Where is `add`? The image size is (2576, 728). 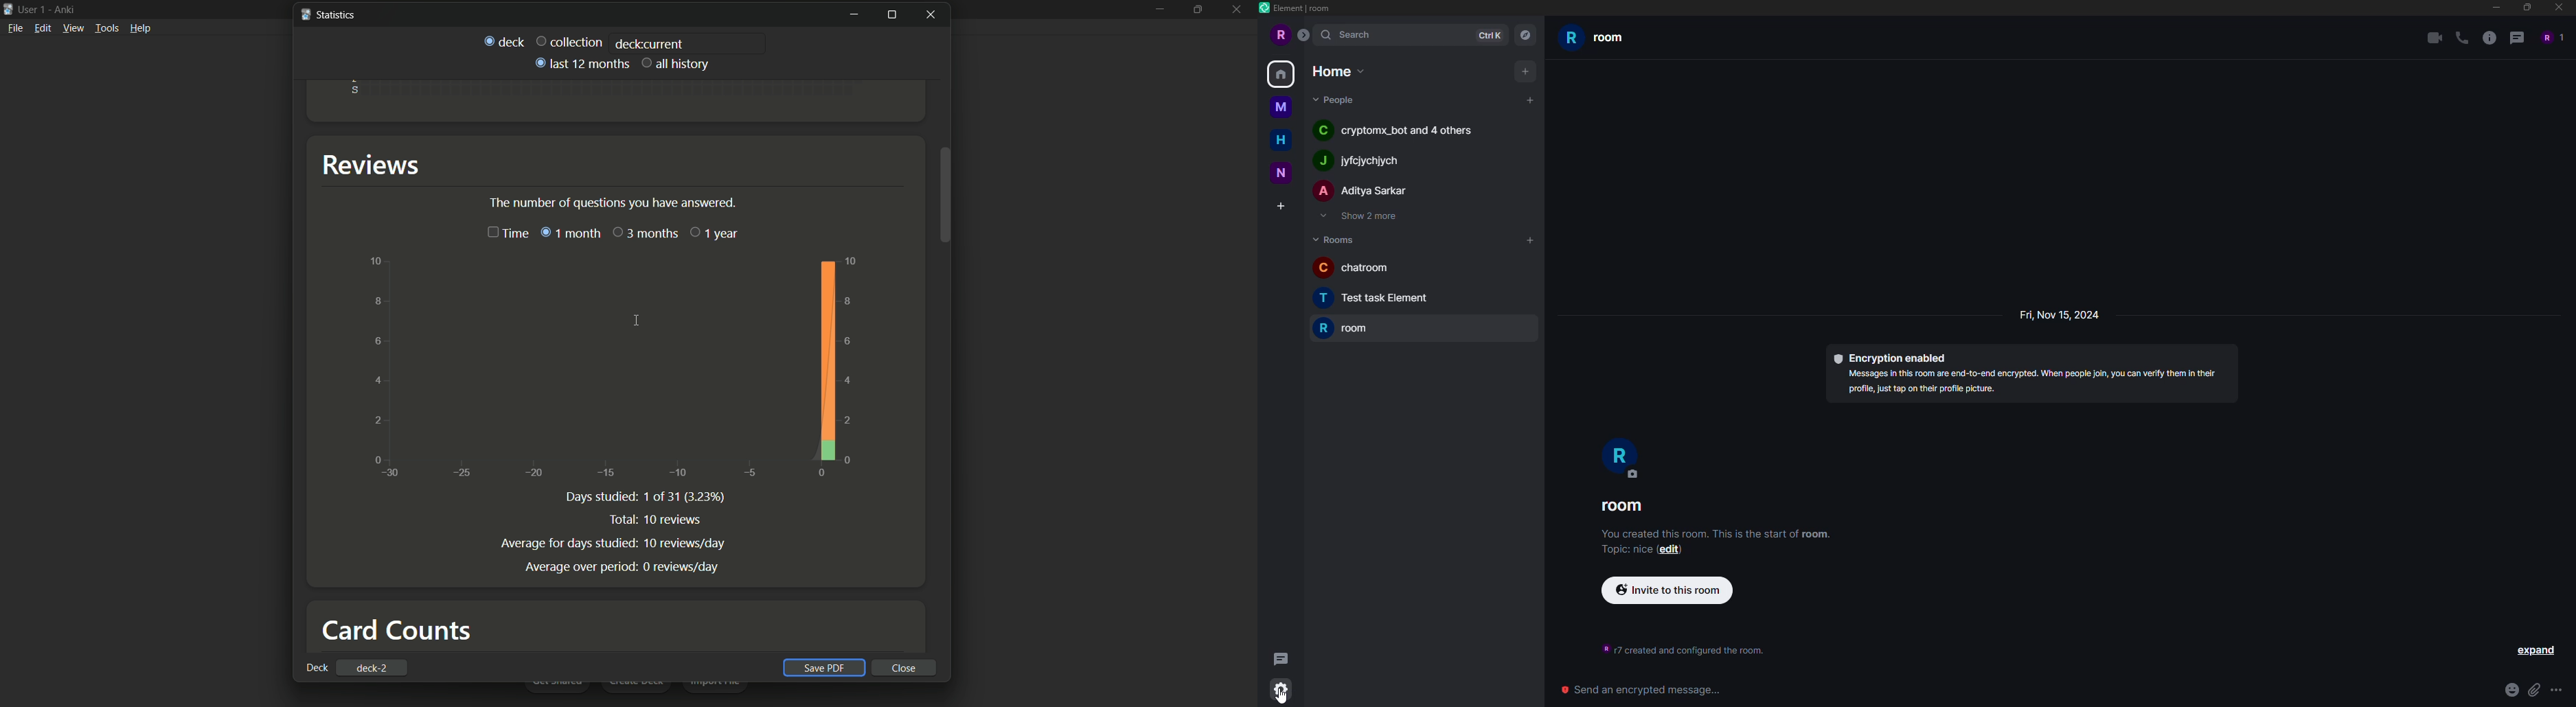
add is located at coordinates (1527, 70).